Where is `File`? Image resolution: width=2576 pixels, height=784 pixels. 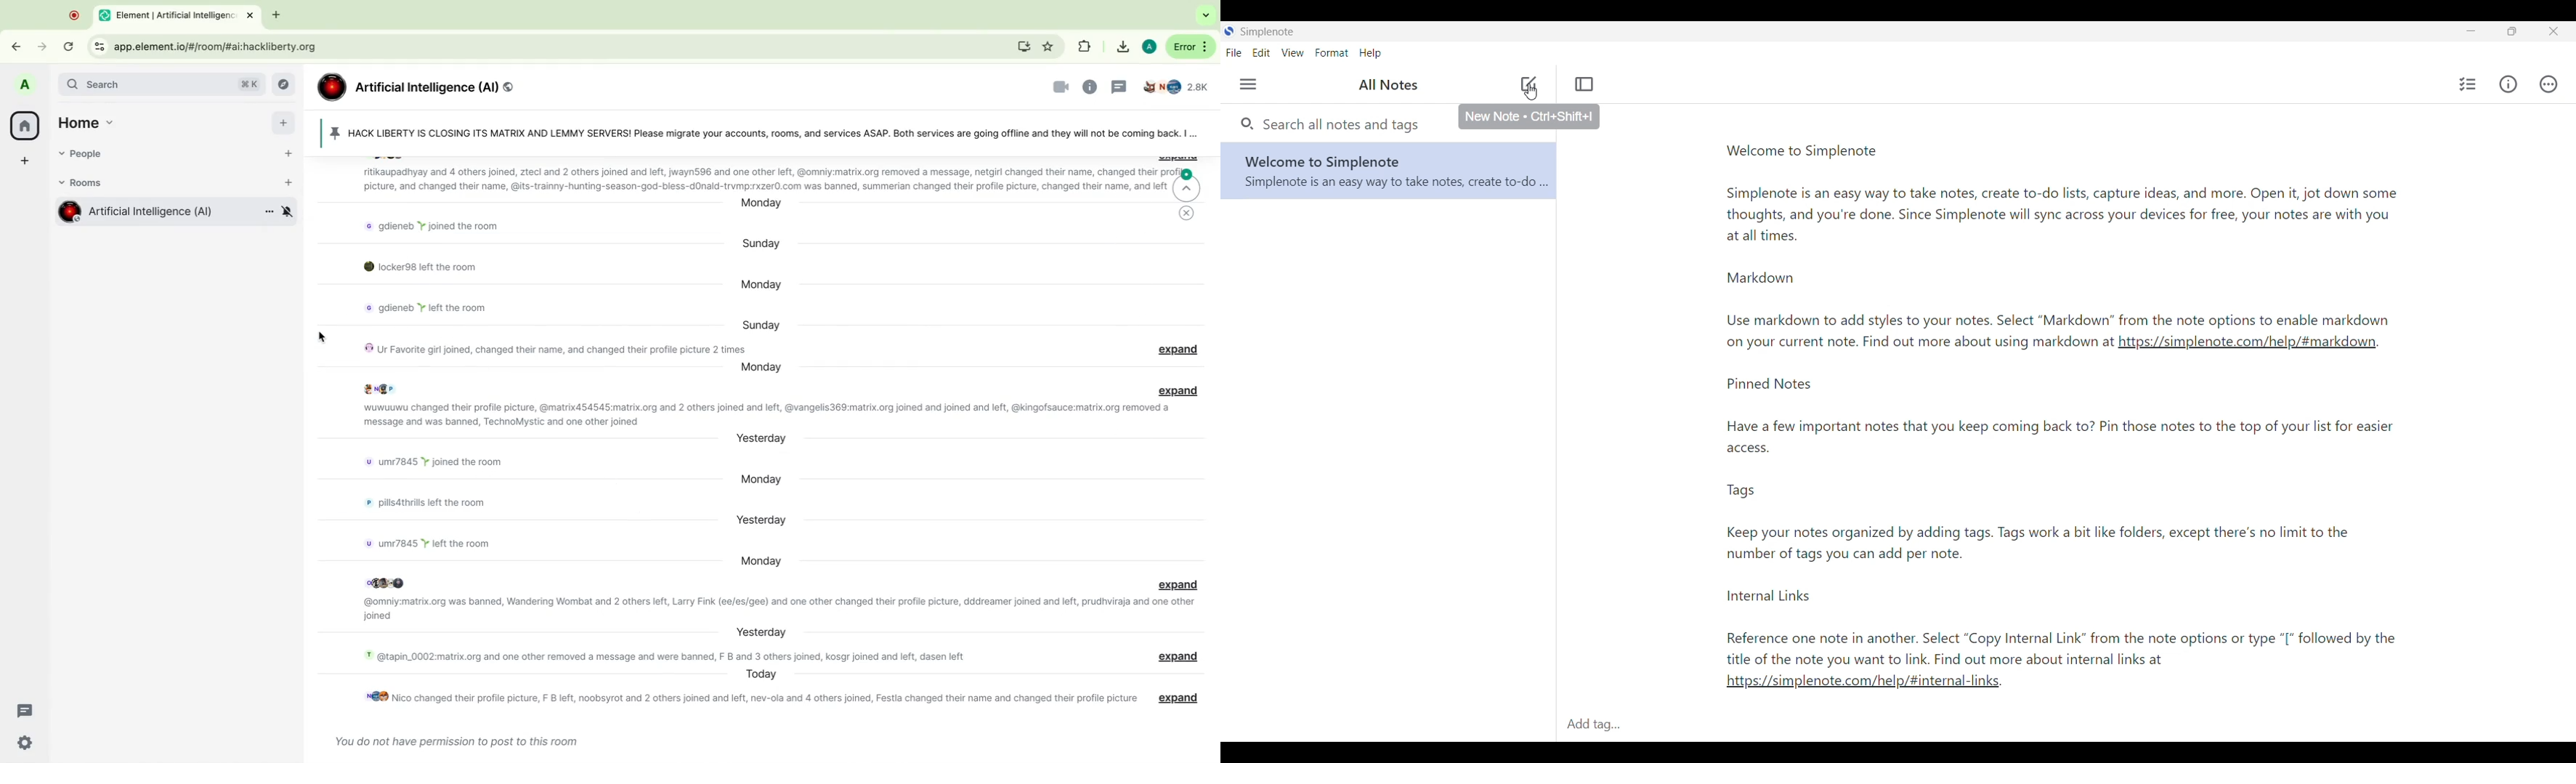
File is located at coordinates (1234, 53).